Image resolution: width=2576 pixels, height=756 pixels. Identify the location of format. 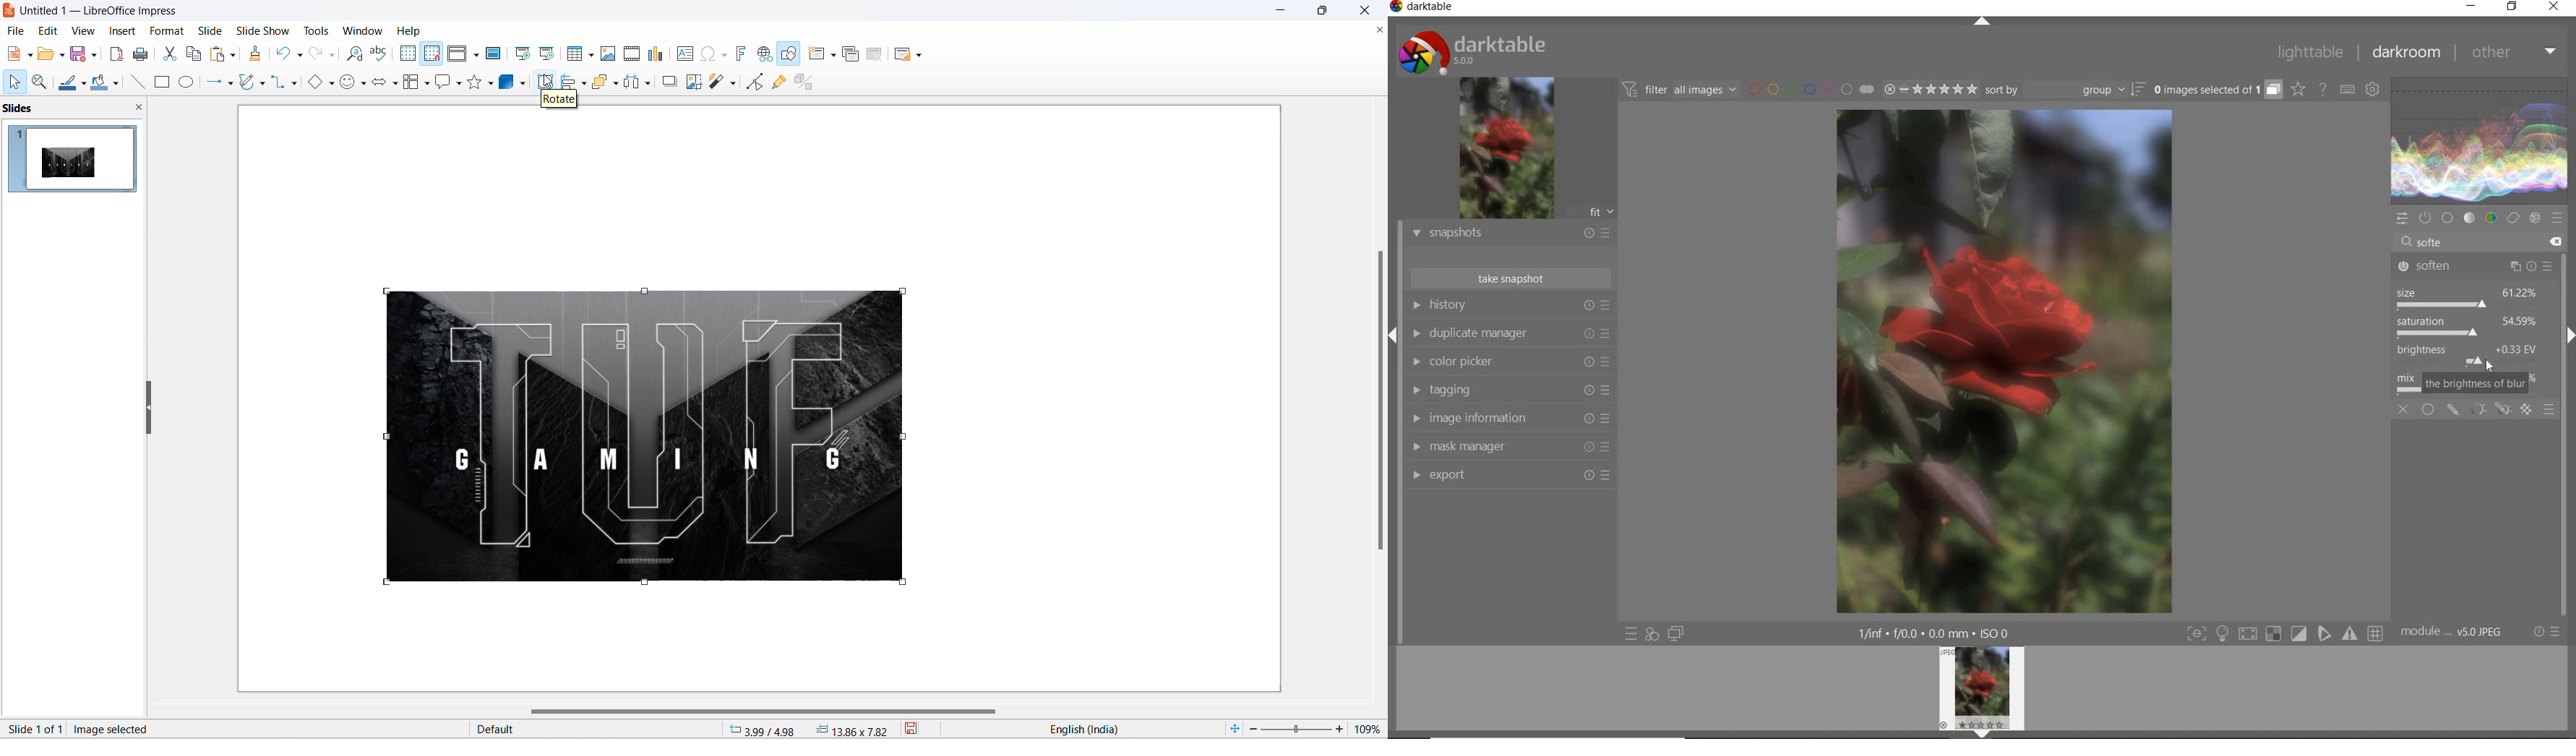
(164, 32).